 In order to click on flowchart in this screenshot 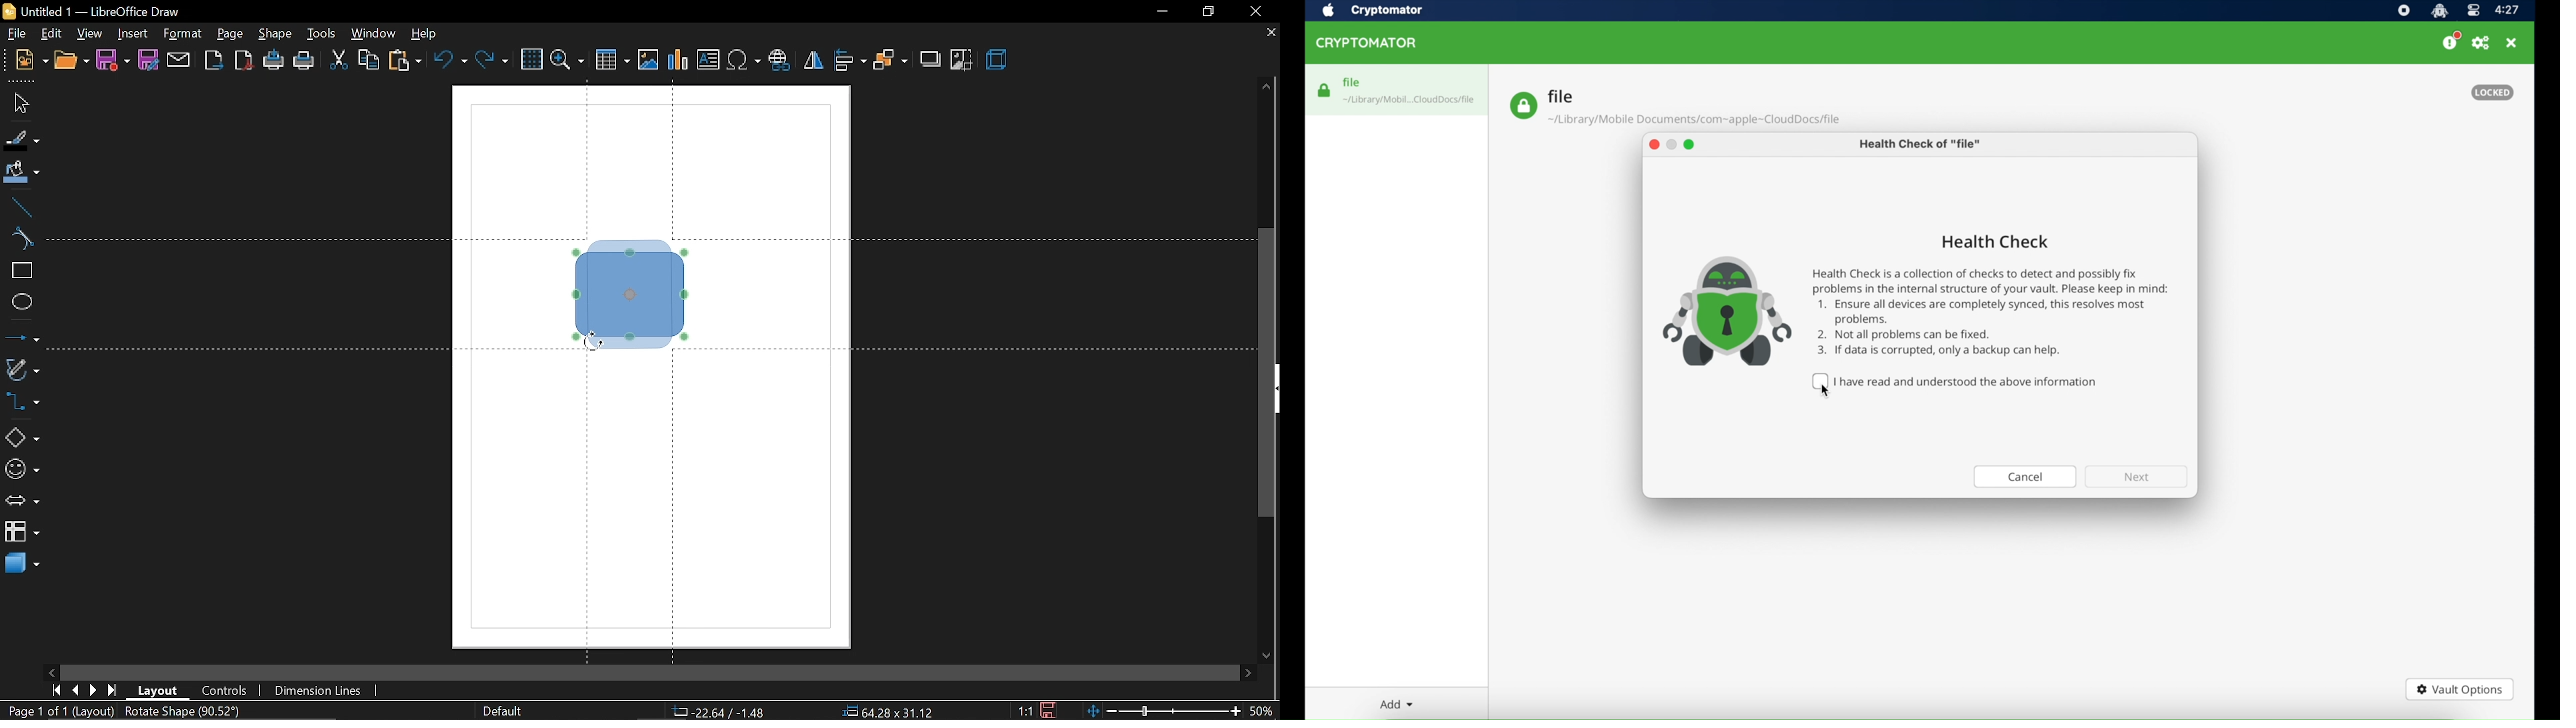, I will do `click(22, 532)`.